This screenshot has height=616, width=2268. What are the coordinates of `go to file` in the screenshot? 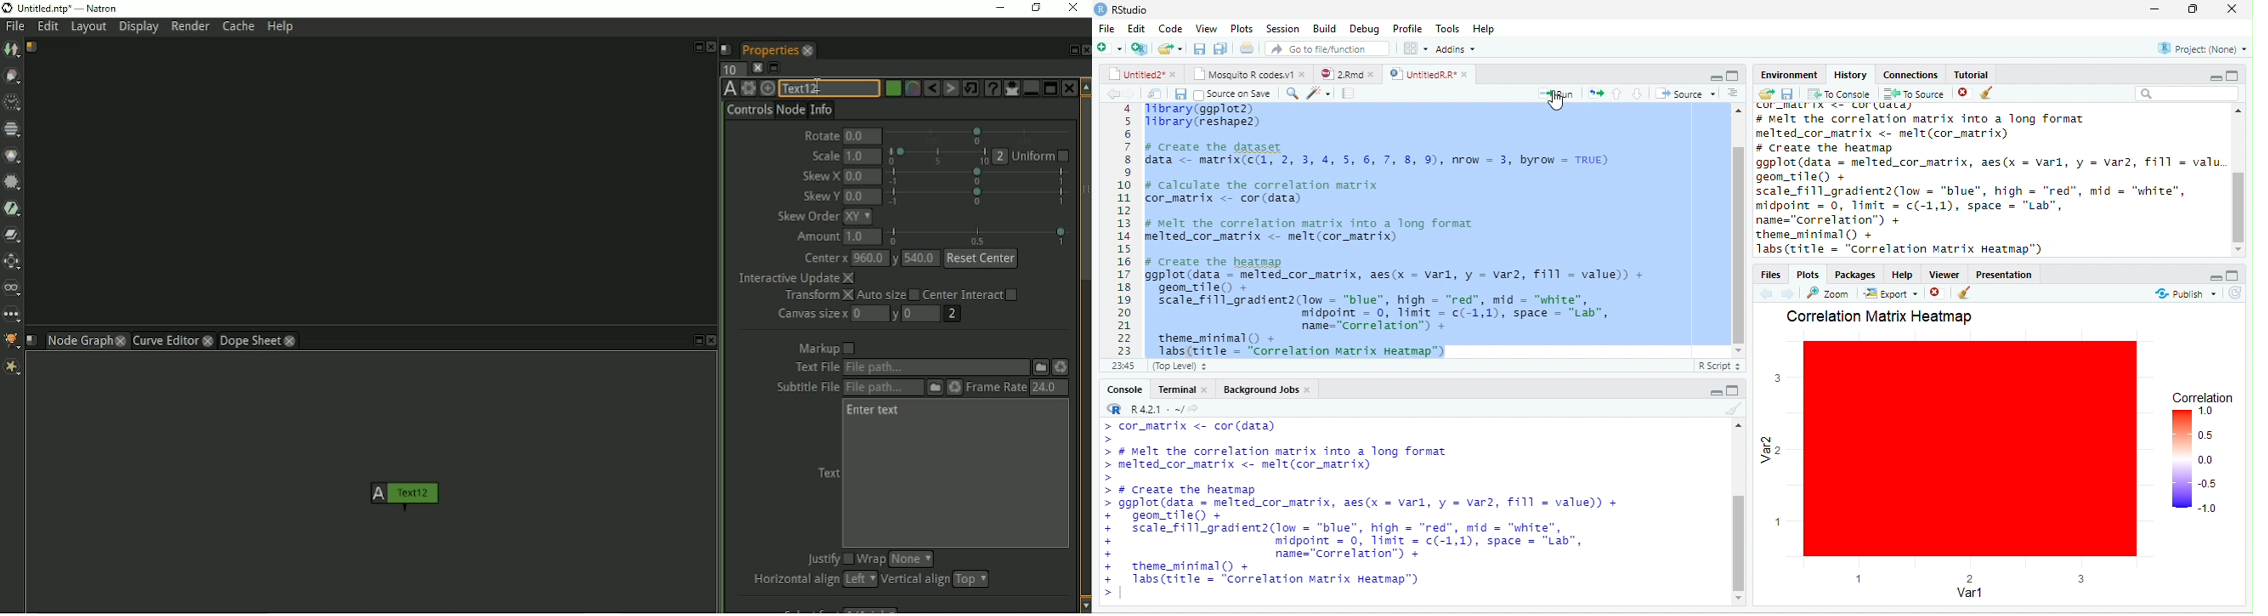 It's located at (1328, 48).